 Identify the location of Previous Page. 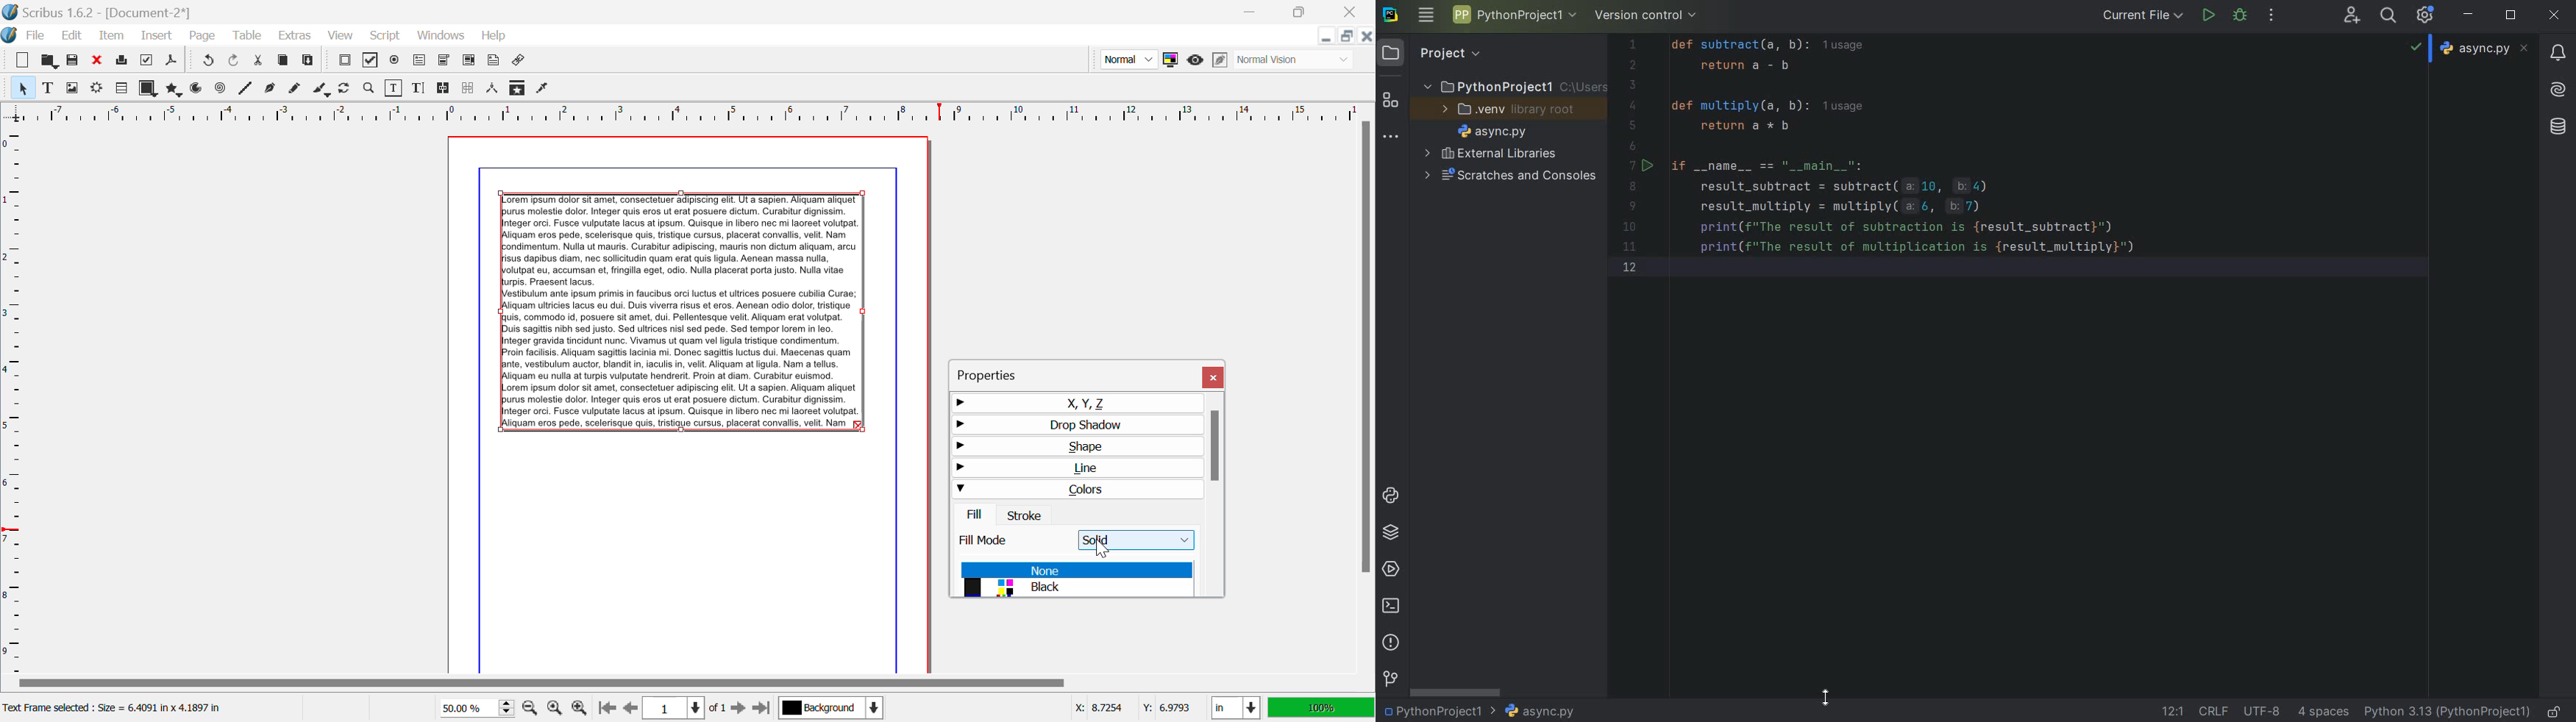
(629, 708).